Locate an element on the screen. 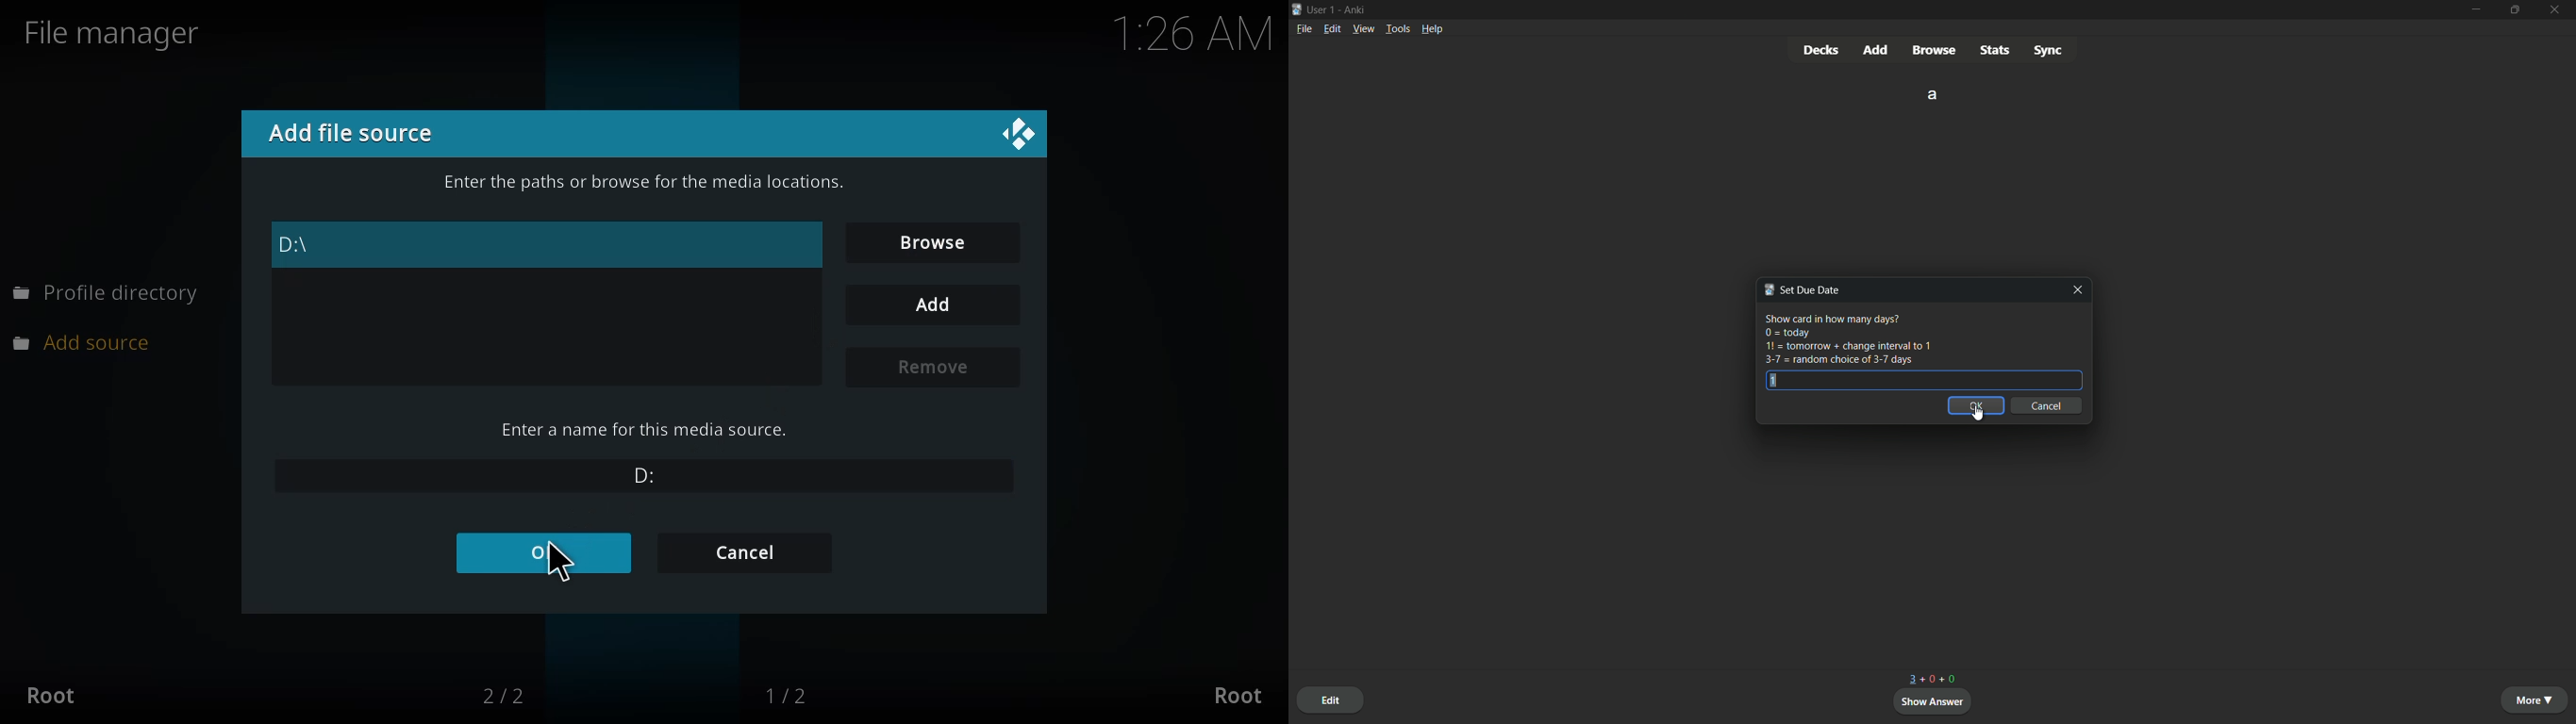 This screenshot has width=2576, height=728. maximize is located at coordinates (2517, 10).